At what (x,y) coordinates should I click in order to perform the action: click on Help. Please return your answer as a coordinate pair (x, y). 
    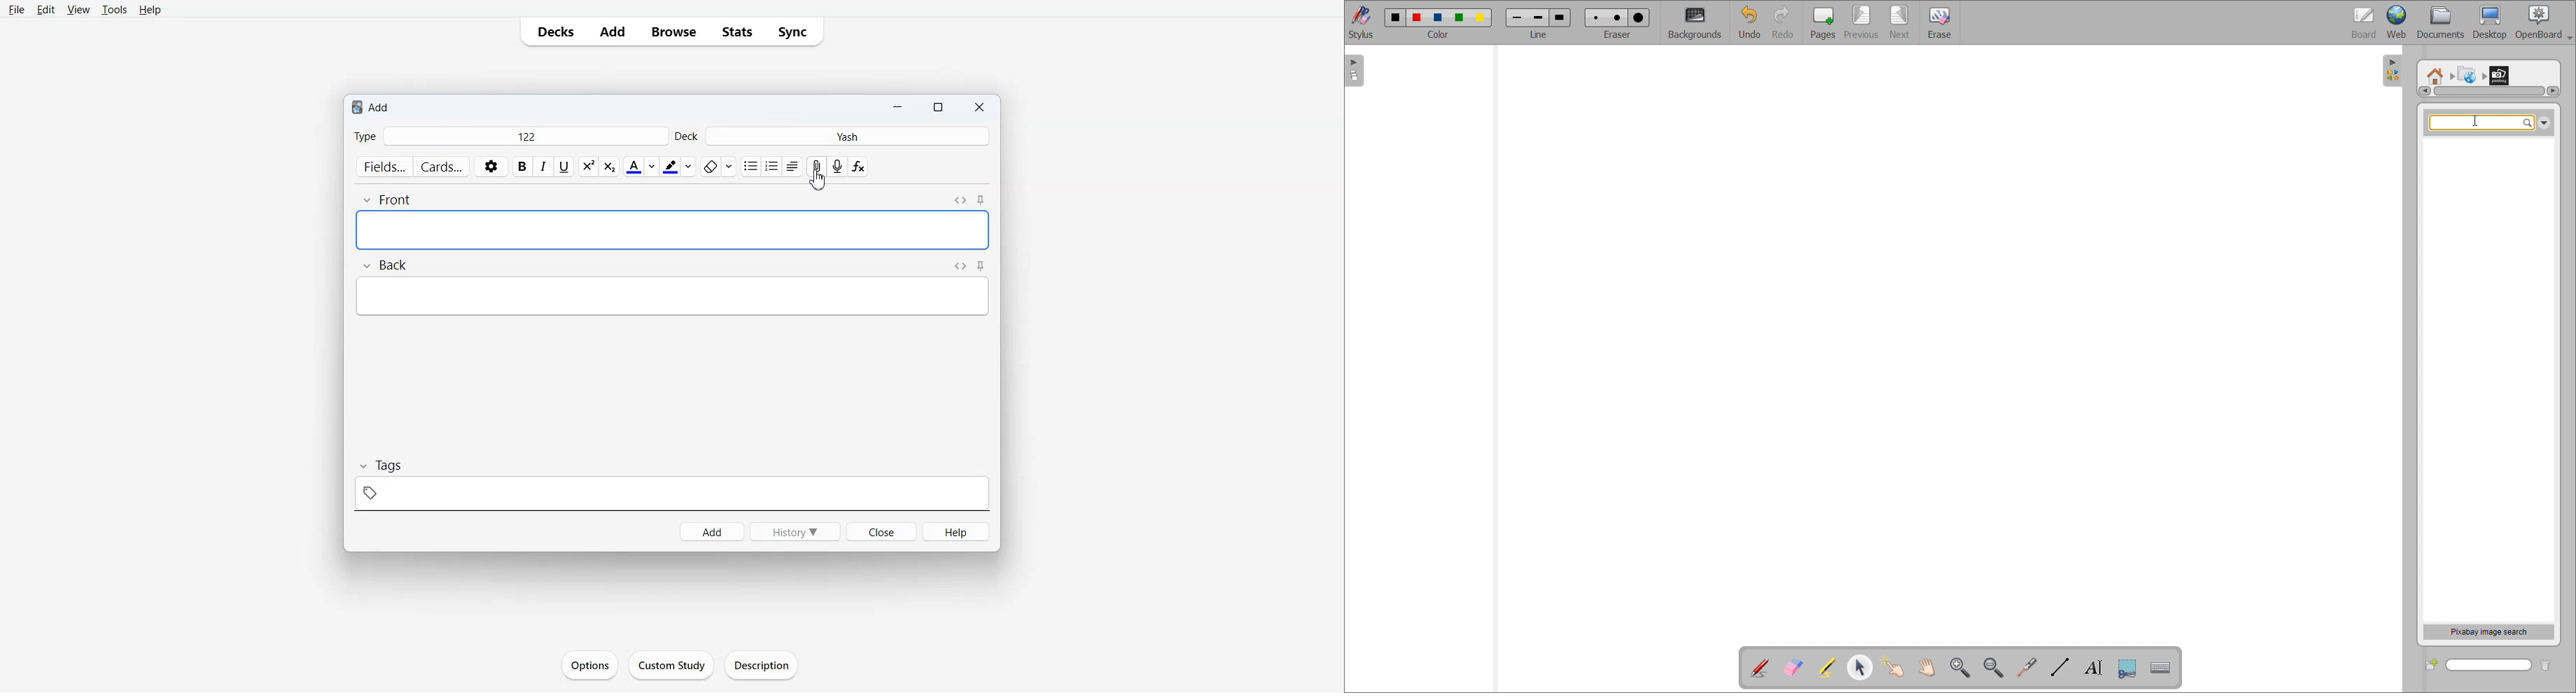
    Looking at the image, I should click on (957, 531).